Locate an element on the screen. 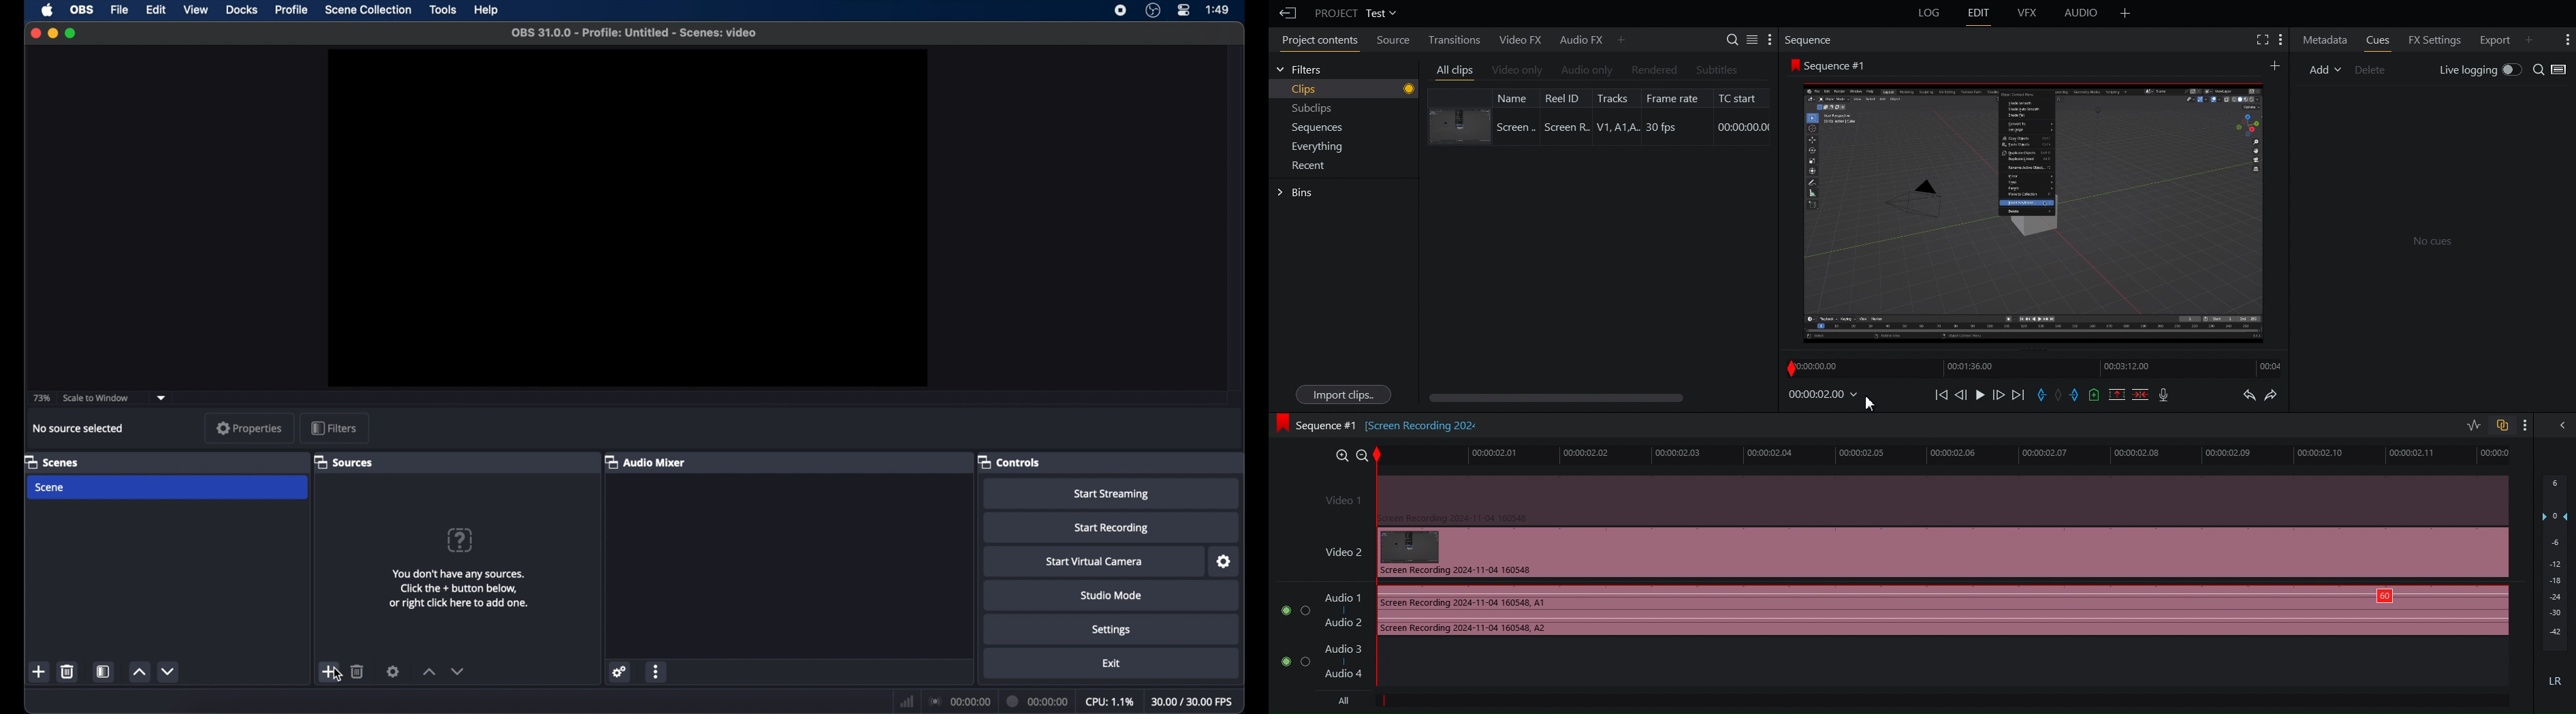 The image size is (2576, 728). Timeline is located at coordinates (2035, 366).